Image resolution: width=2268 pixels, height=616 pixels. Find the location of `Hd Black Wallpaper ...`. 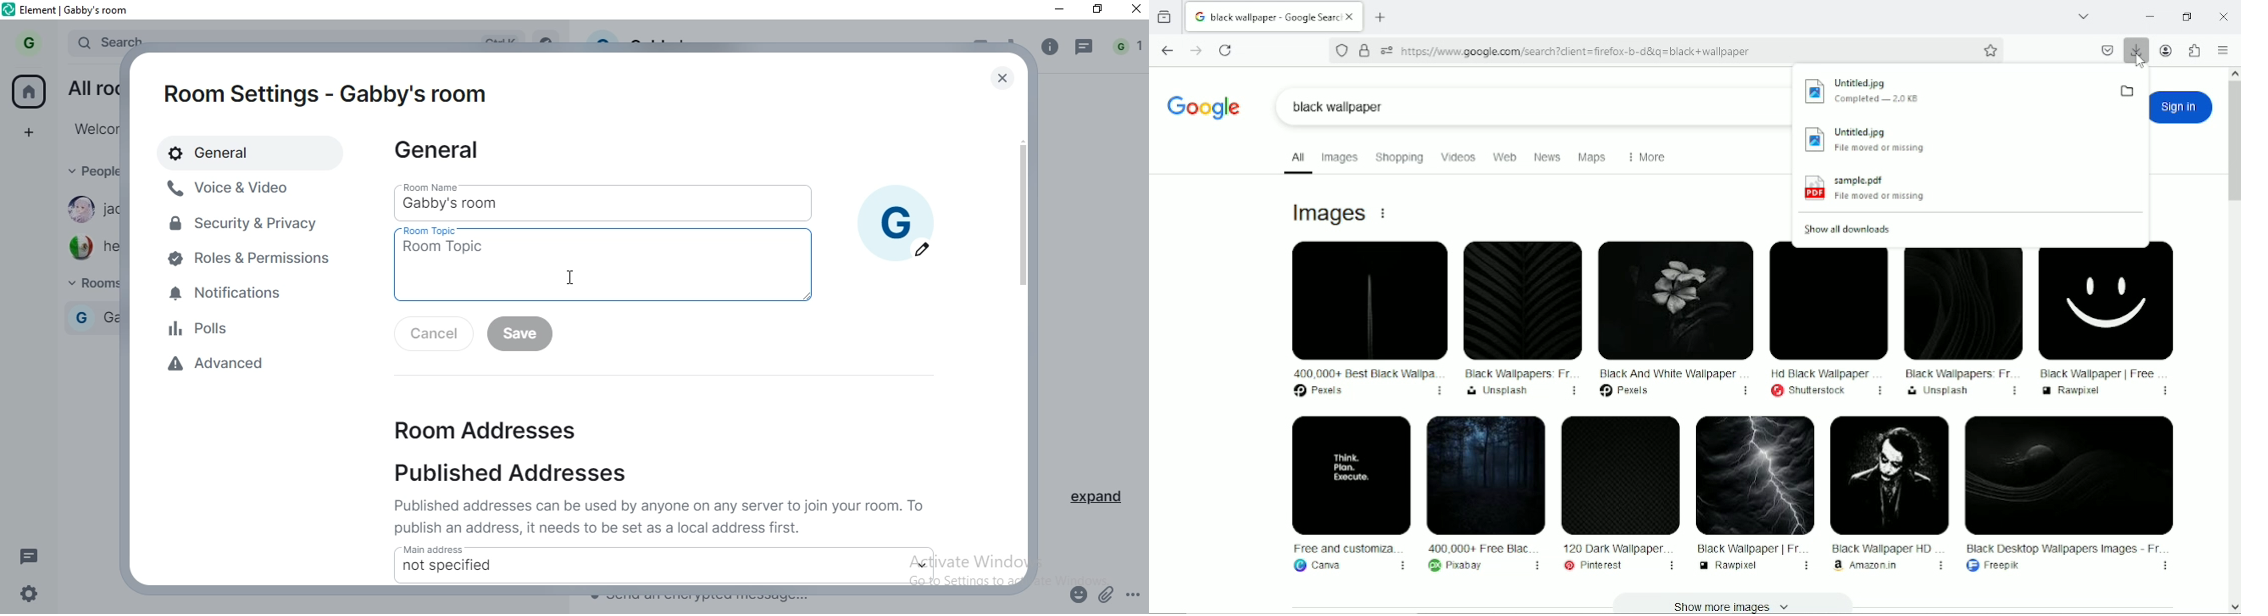

Hd Black Wallpaper ... is located at coordinates (1827, 321).